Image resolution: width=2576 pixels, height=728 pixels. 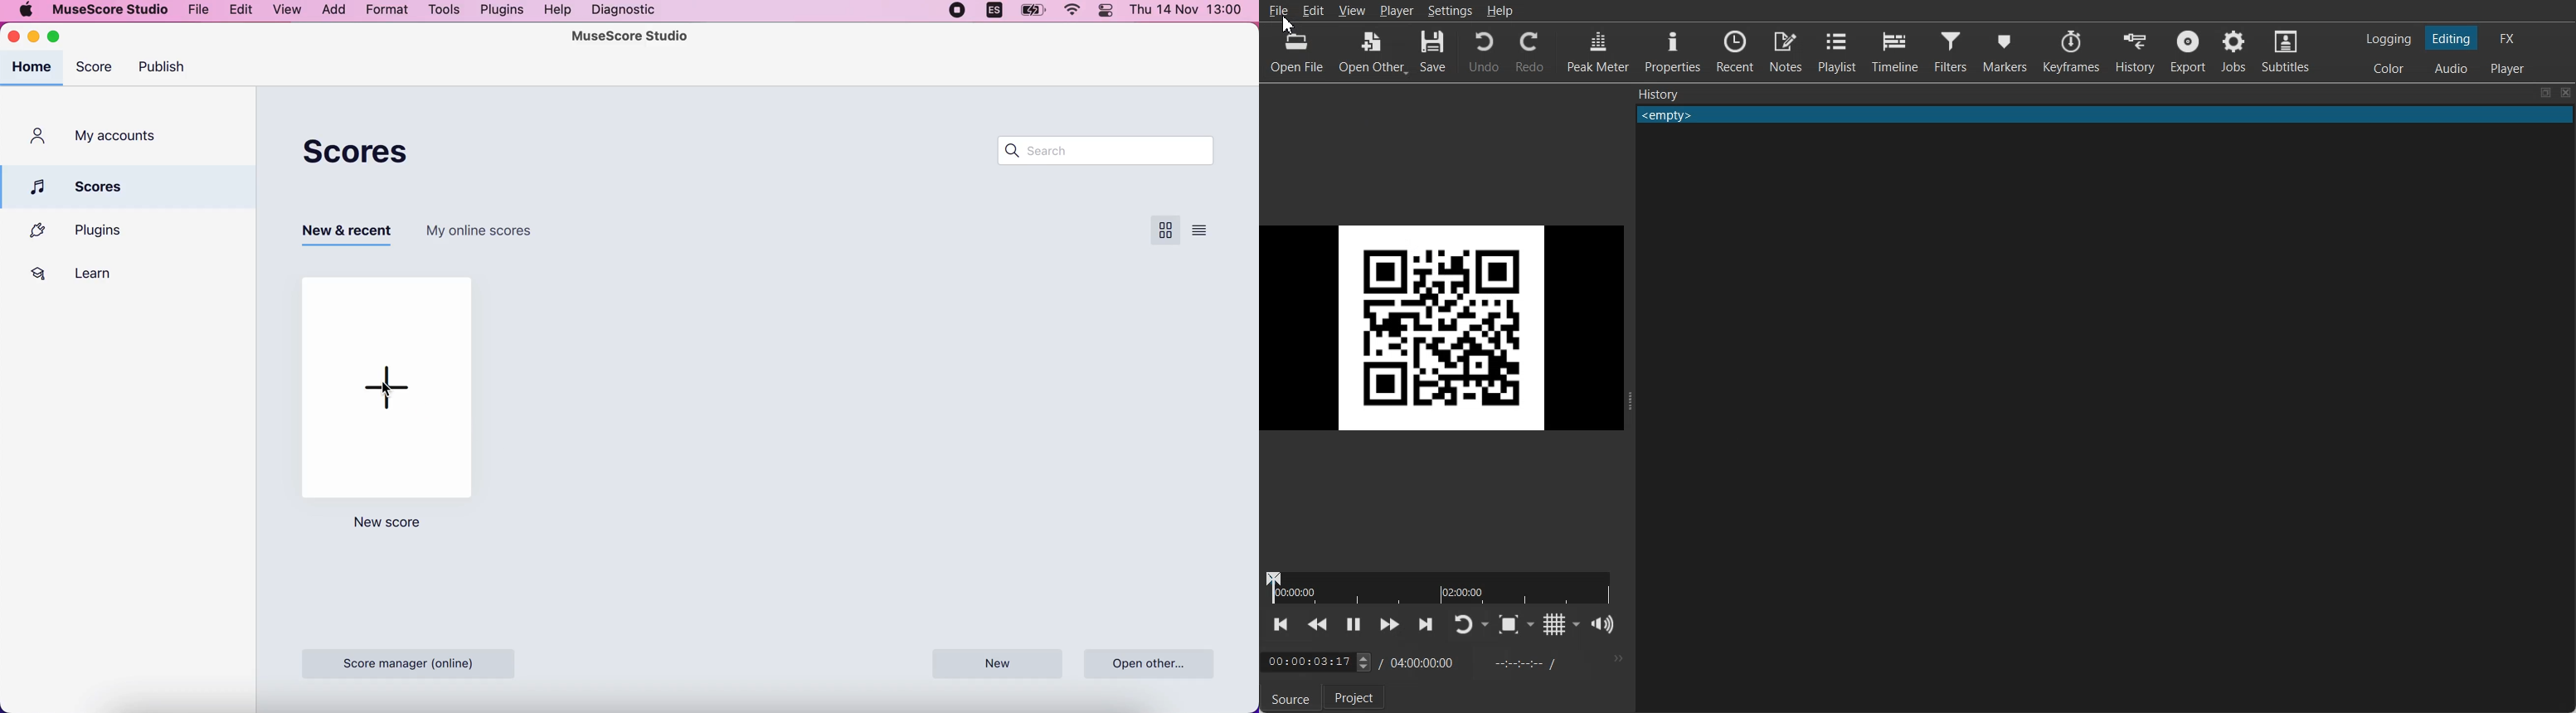 What do you see at coordinates (15, 38) in the screenshot?
I see `close` at bounding box center [15, 38].